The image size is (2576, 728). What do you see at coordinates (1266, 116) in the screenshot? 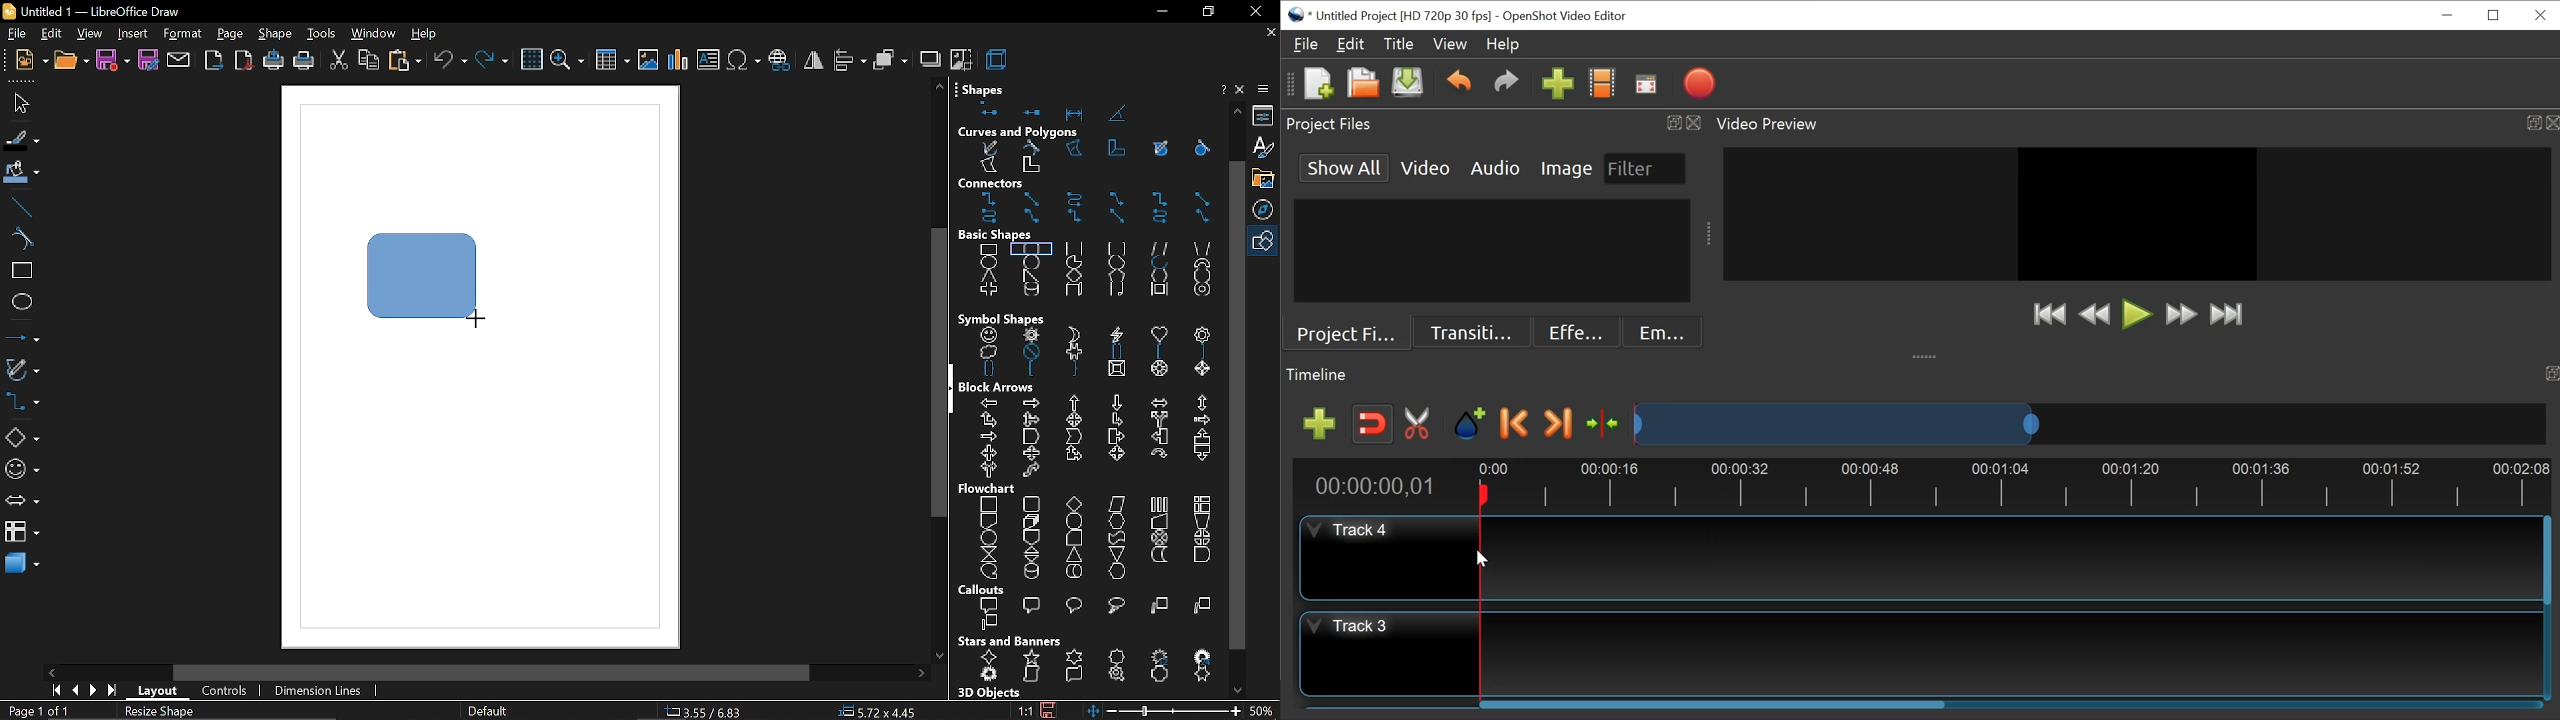
I see `properties` at bounding box center [1266, 116].